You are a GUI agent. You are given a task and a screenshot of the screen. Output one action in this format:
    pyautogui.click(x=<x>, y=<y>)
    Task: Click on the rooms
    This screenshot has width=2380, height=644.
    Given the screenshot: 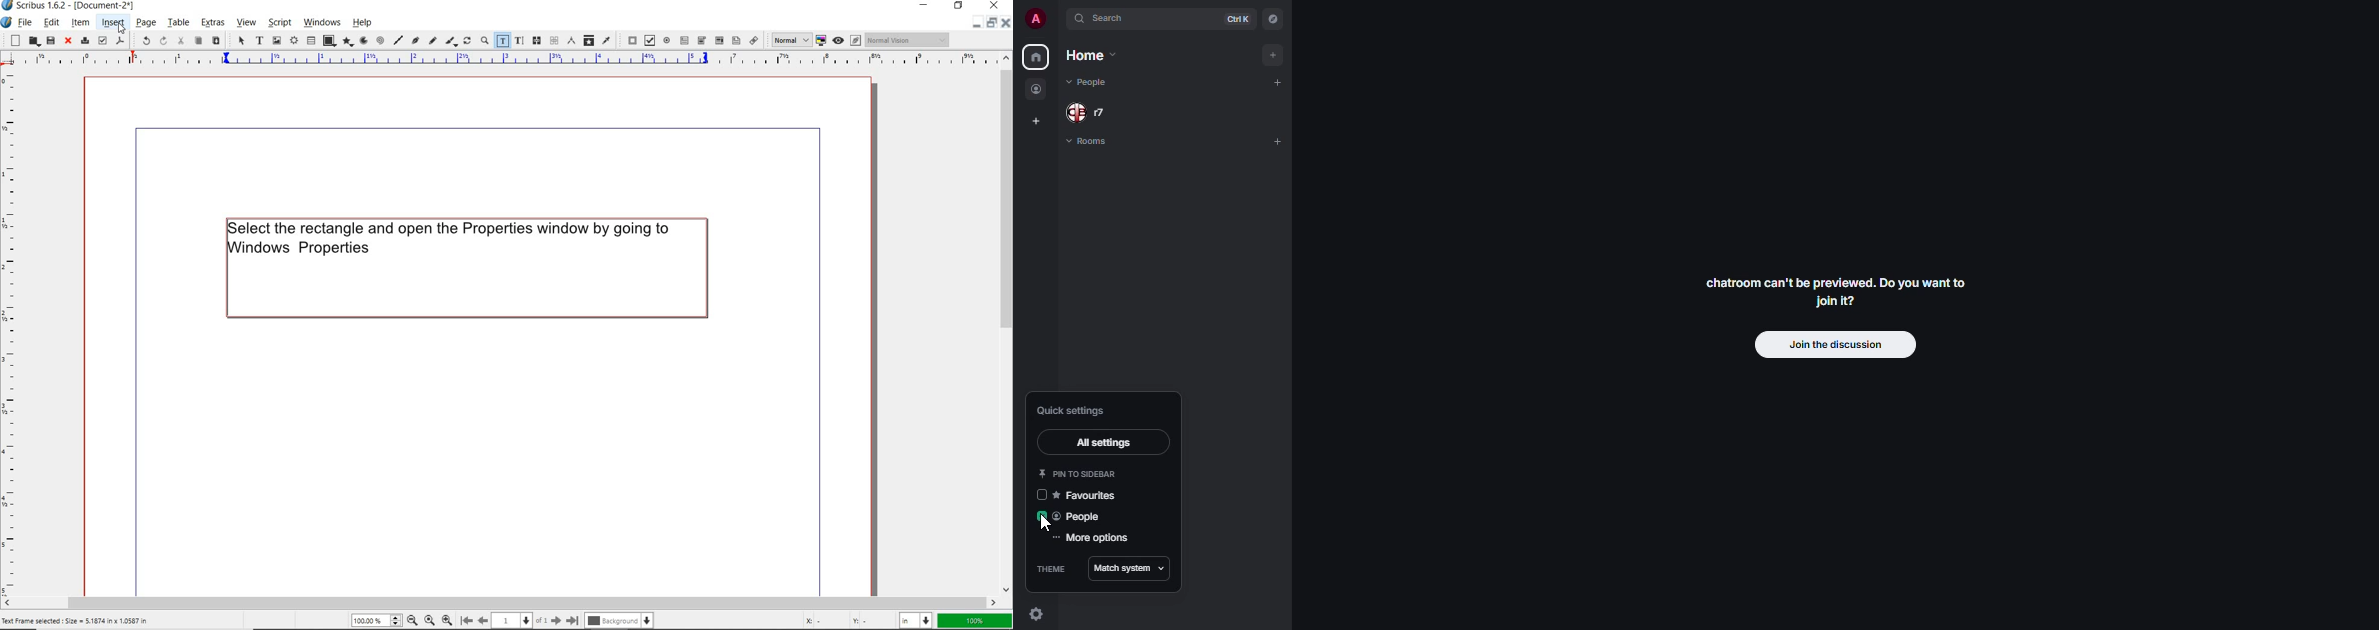 What is the action you would take?
    pyautogui.click(x=1095, y=144)
    